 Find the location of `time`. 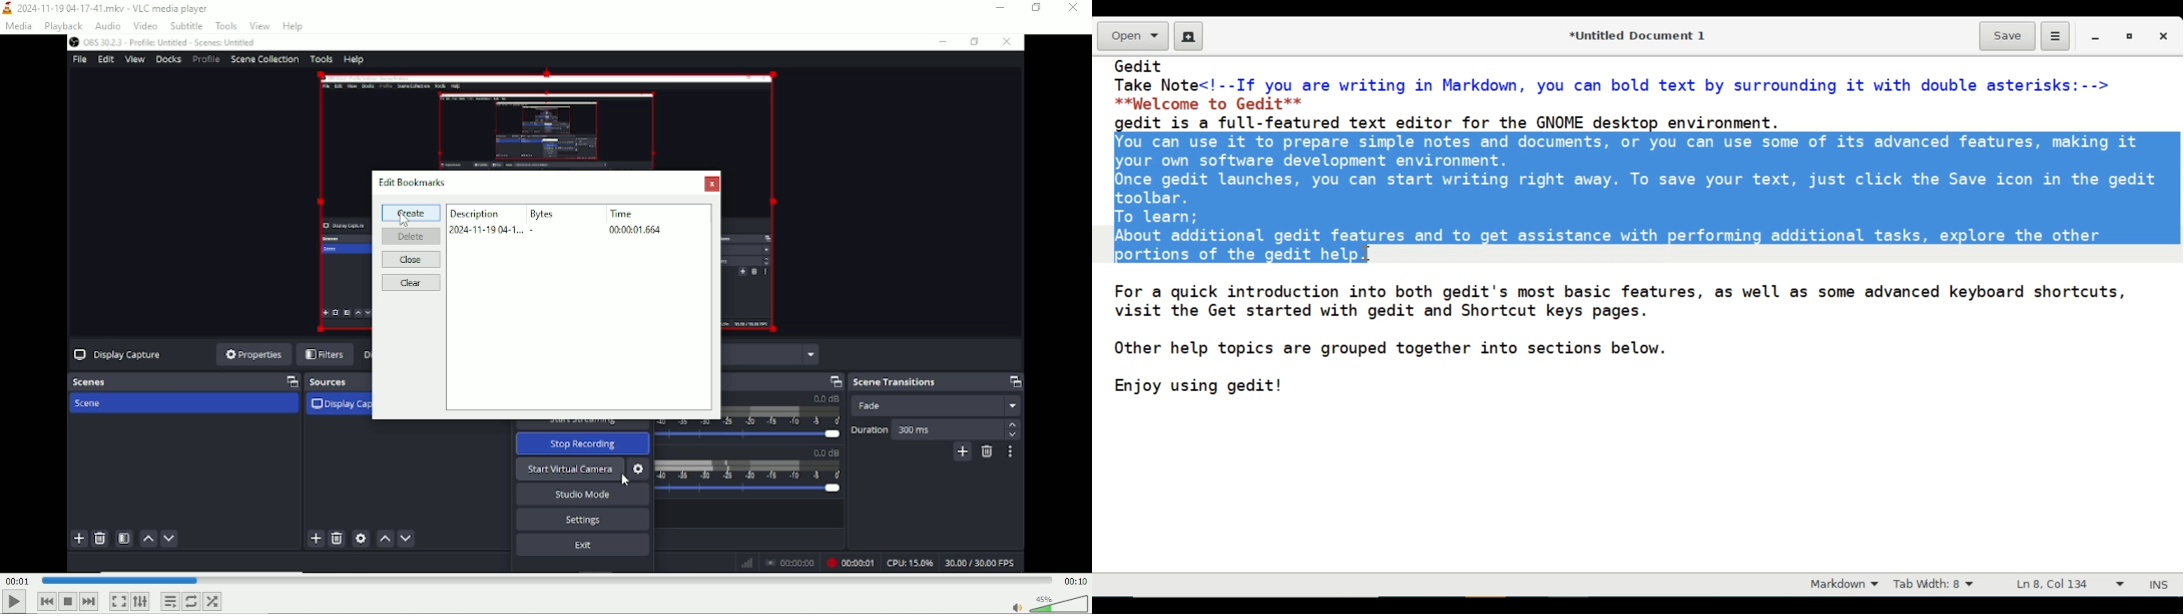

time is located at coordinates (624, 213).